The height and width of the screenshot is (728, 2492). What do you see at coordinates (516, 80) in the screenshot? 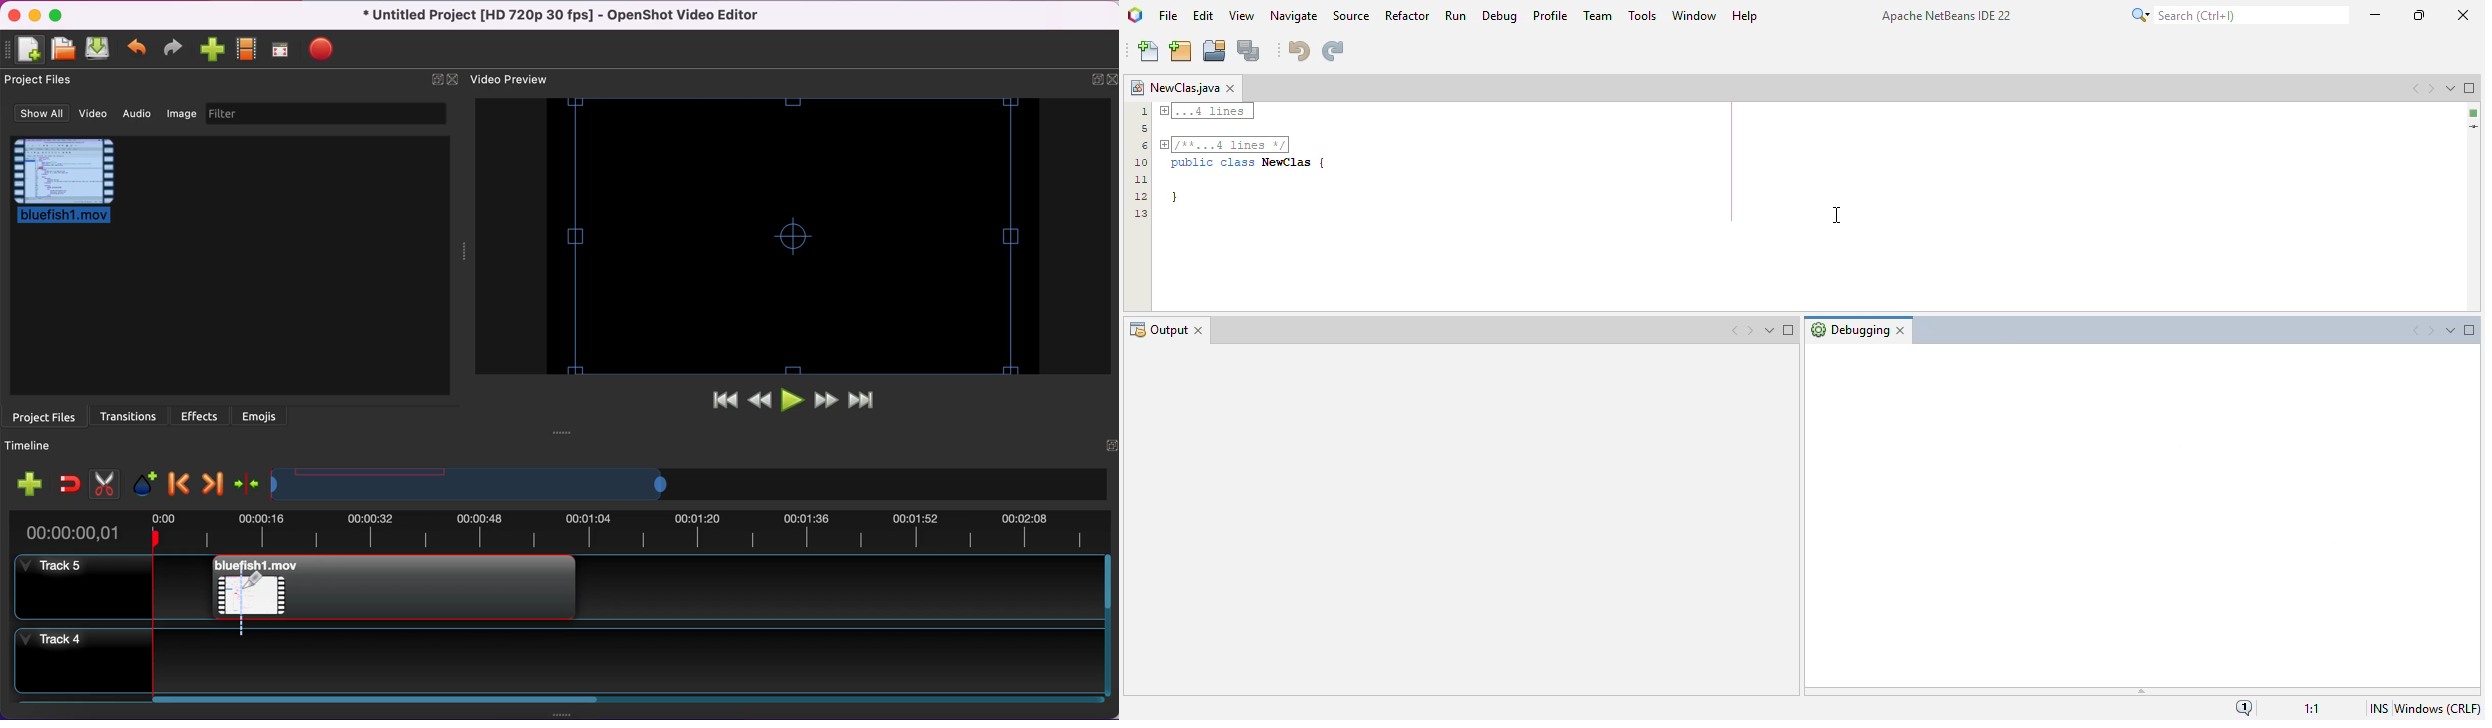
I see `video preview` at bounding box center [516, 80].